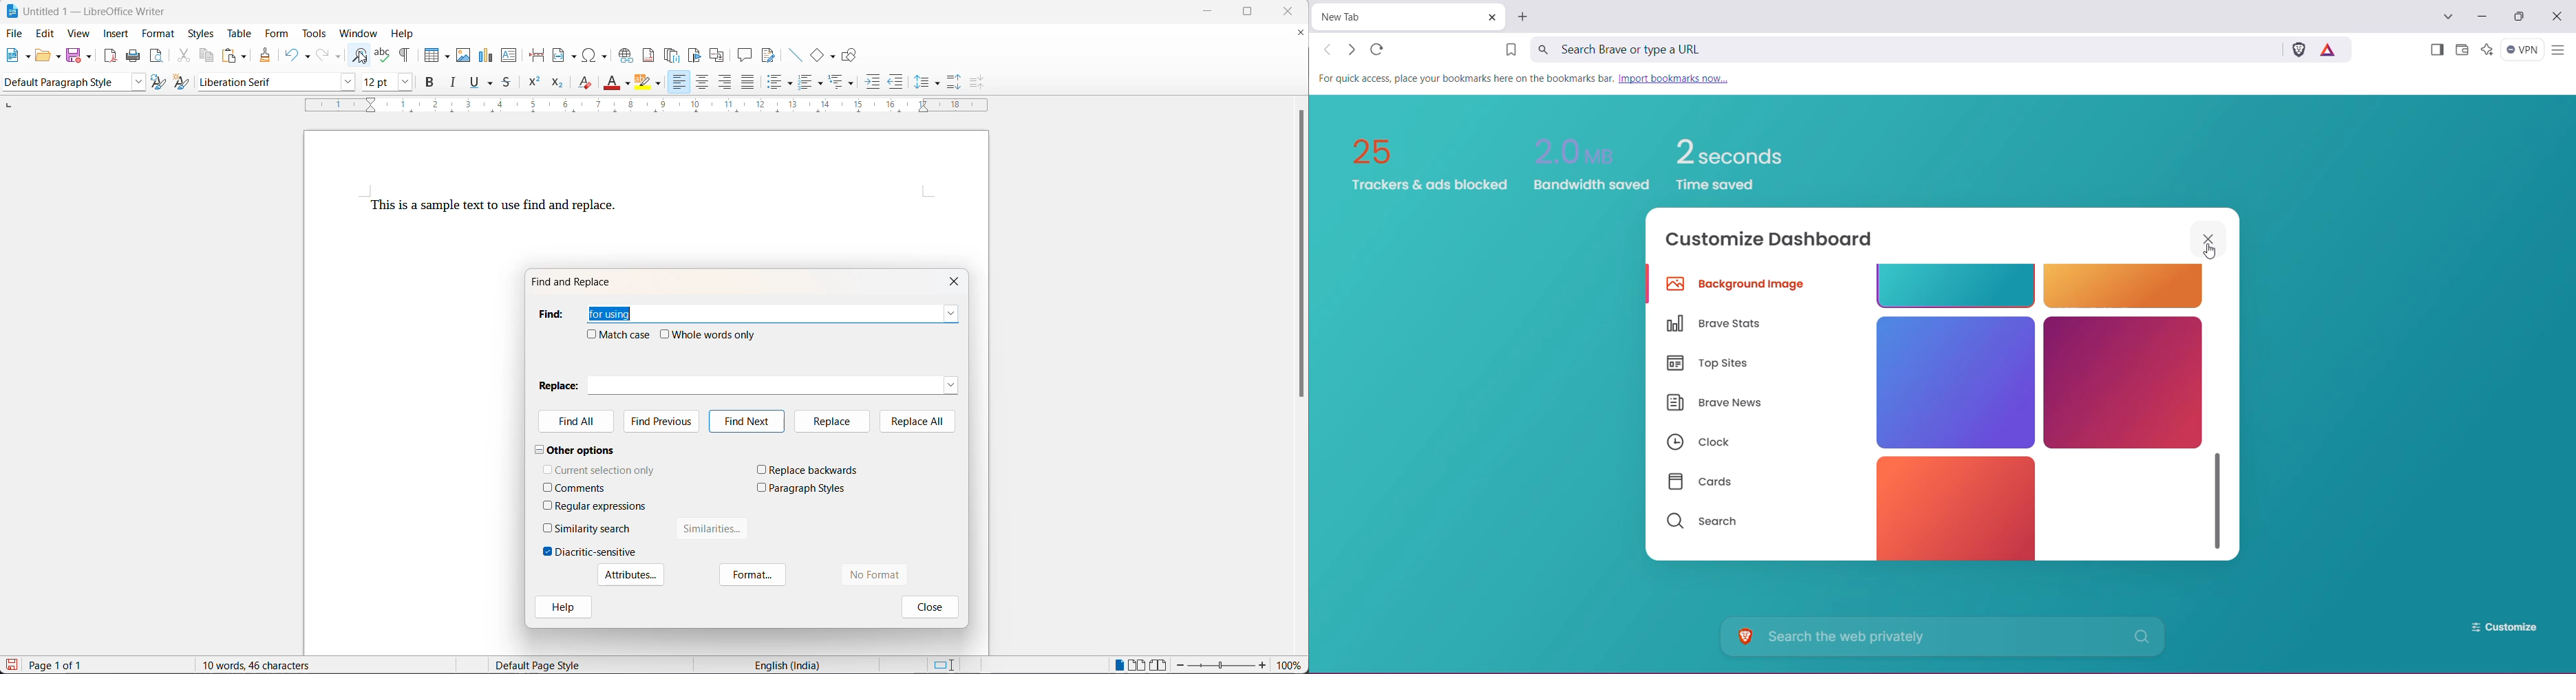 Image resolution: width=2576 pixels, height=700 pixels. Describe the element at coordinates (135, 83) in the screenshot. I see `style options` at that location.